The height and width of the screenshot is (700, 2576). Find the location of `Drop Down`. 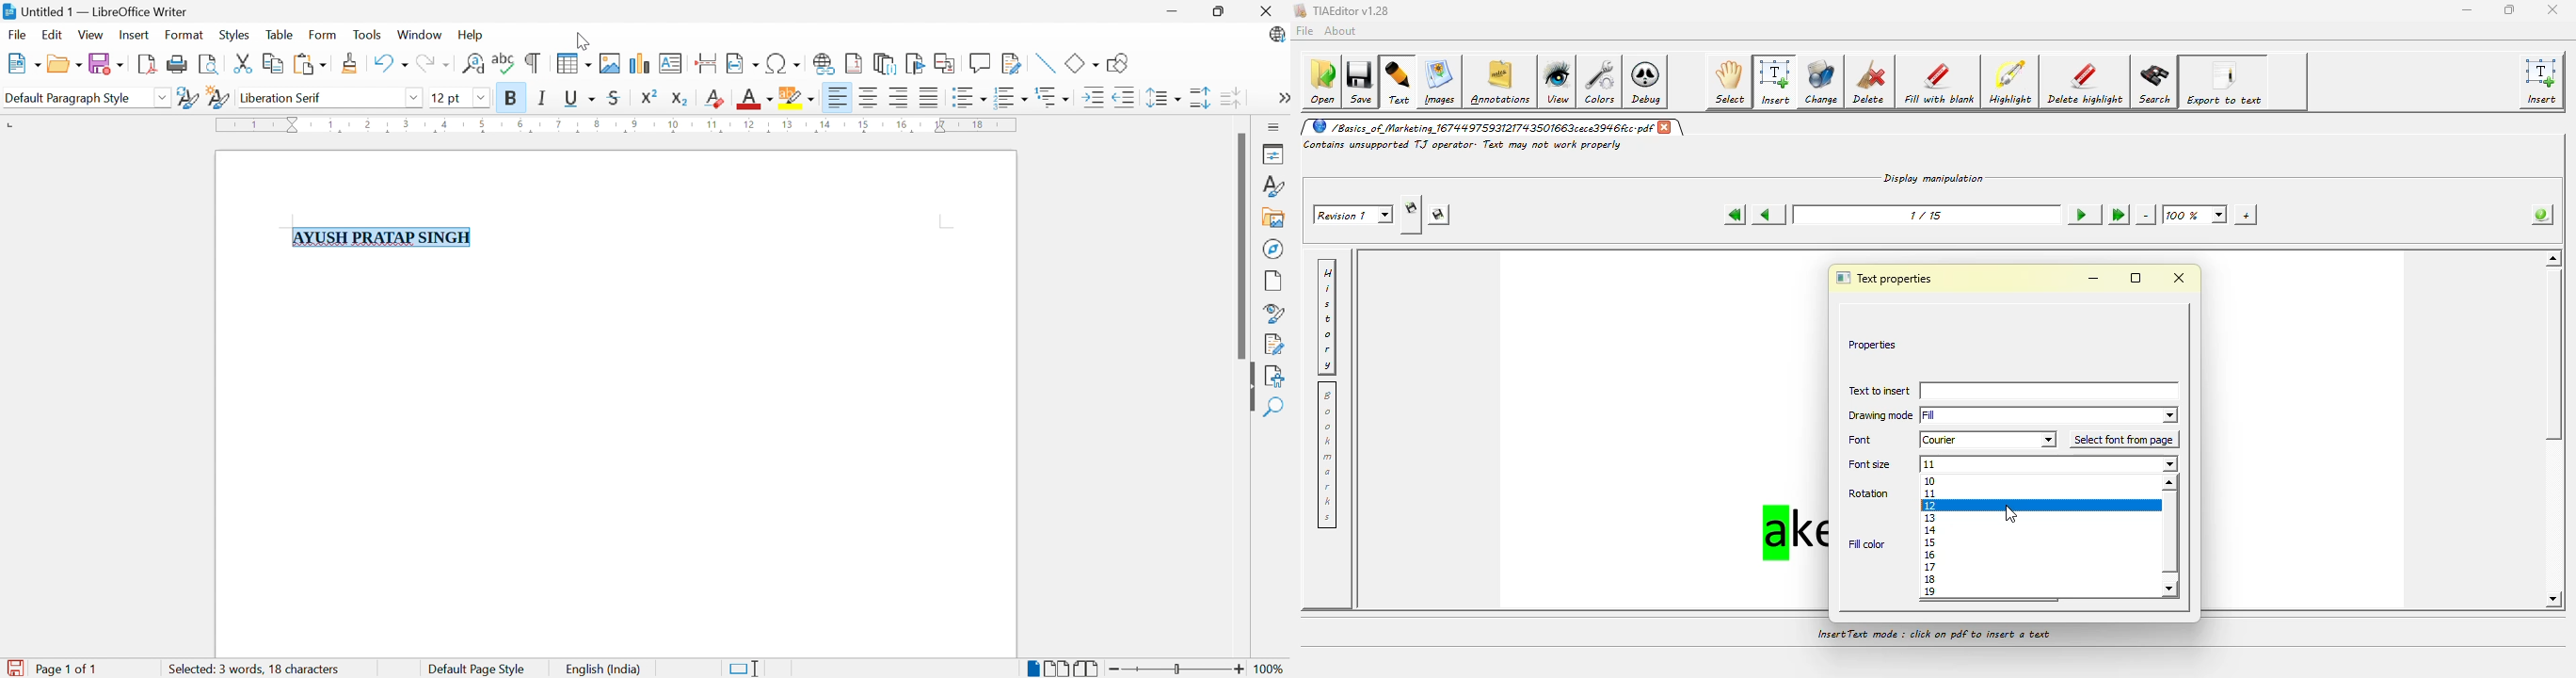

Drop Down is located at coordinates (414, 98).